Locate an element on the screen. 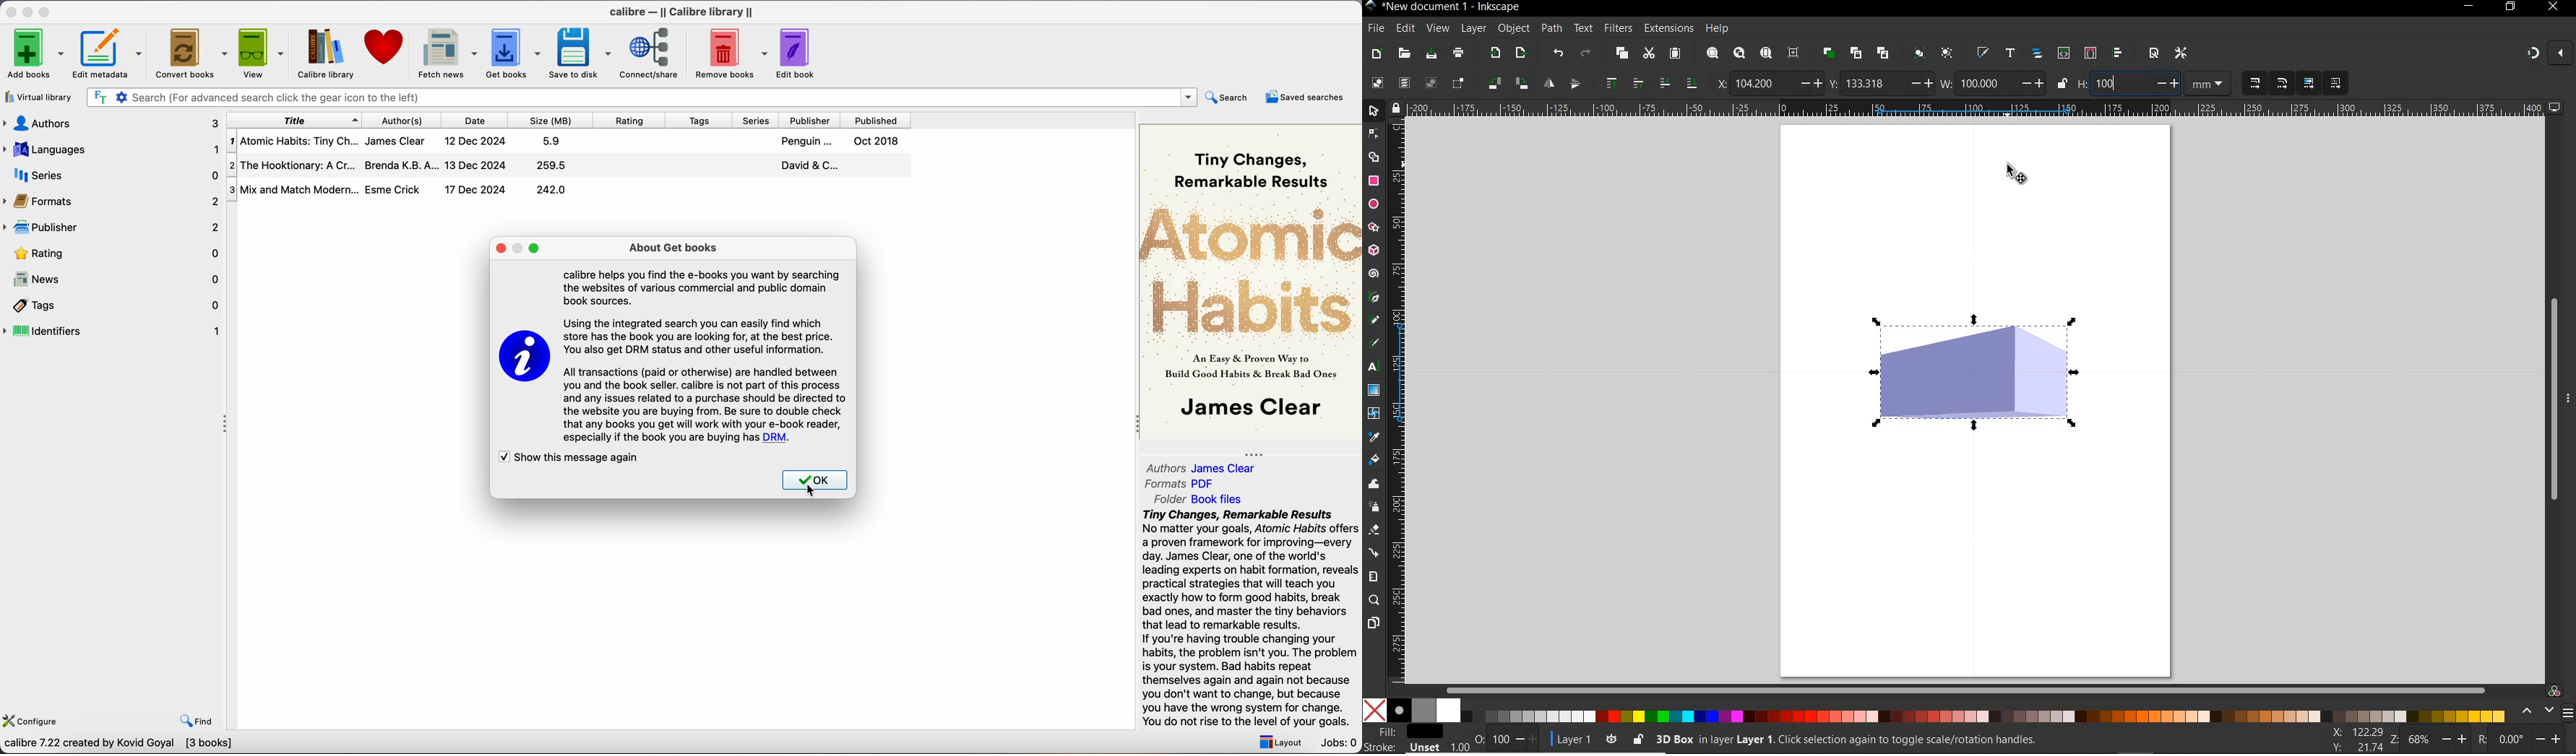 The image size is (2576, 756). show this message is located at coordinates (569, 459).